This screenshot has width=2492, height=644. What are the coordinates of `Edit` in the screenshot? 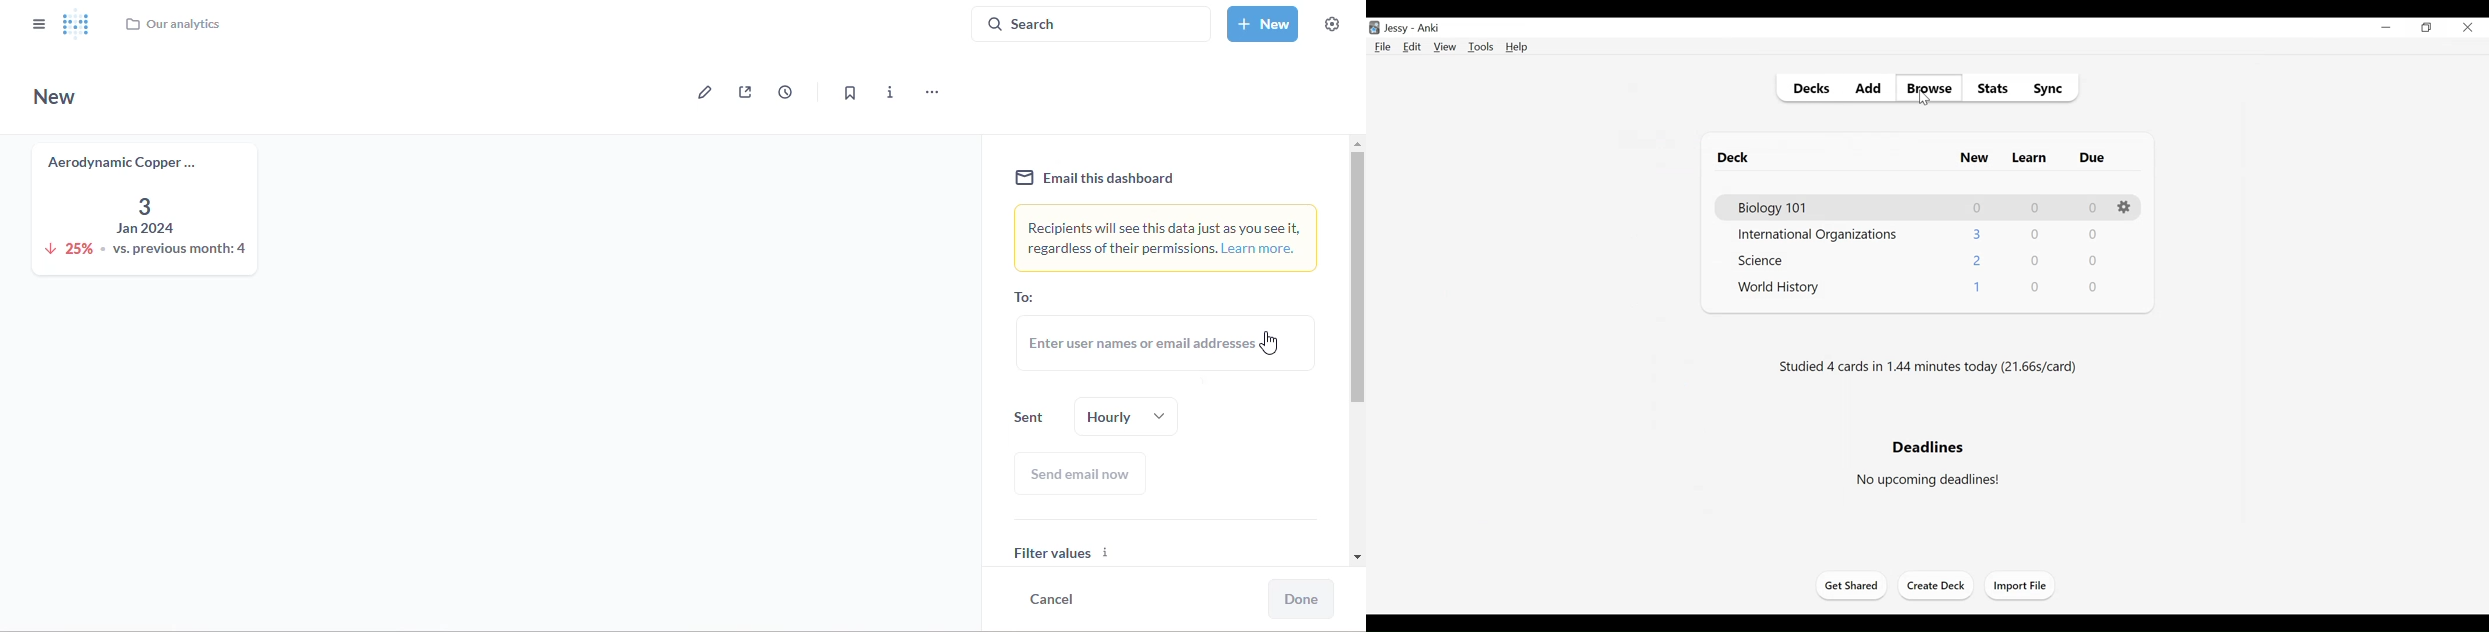 It's located at (1413, 47).